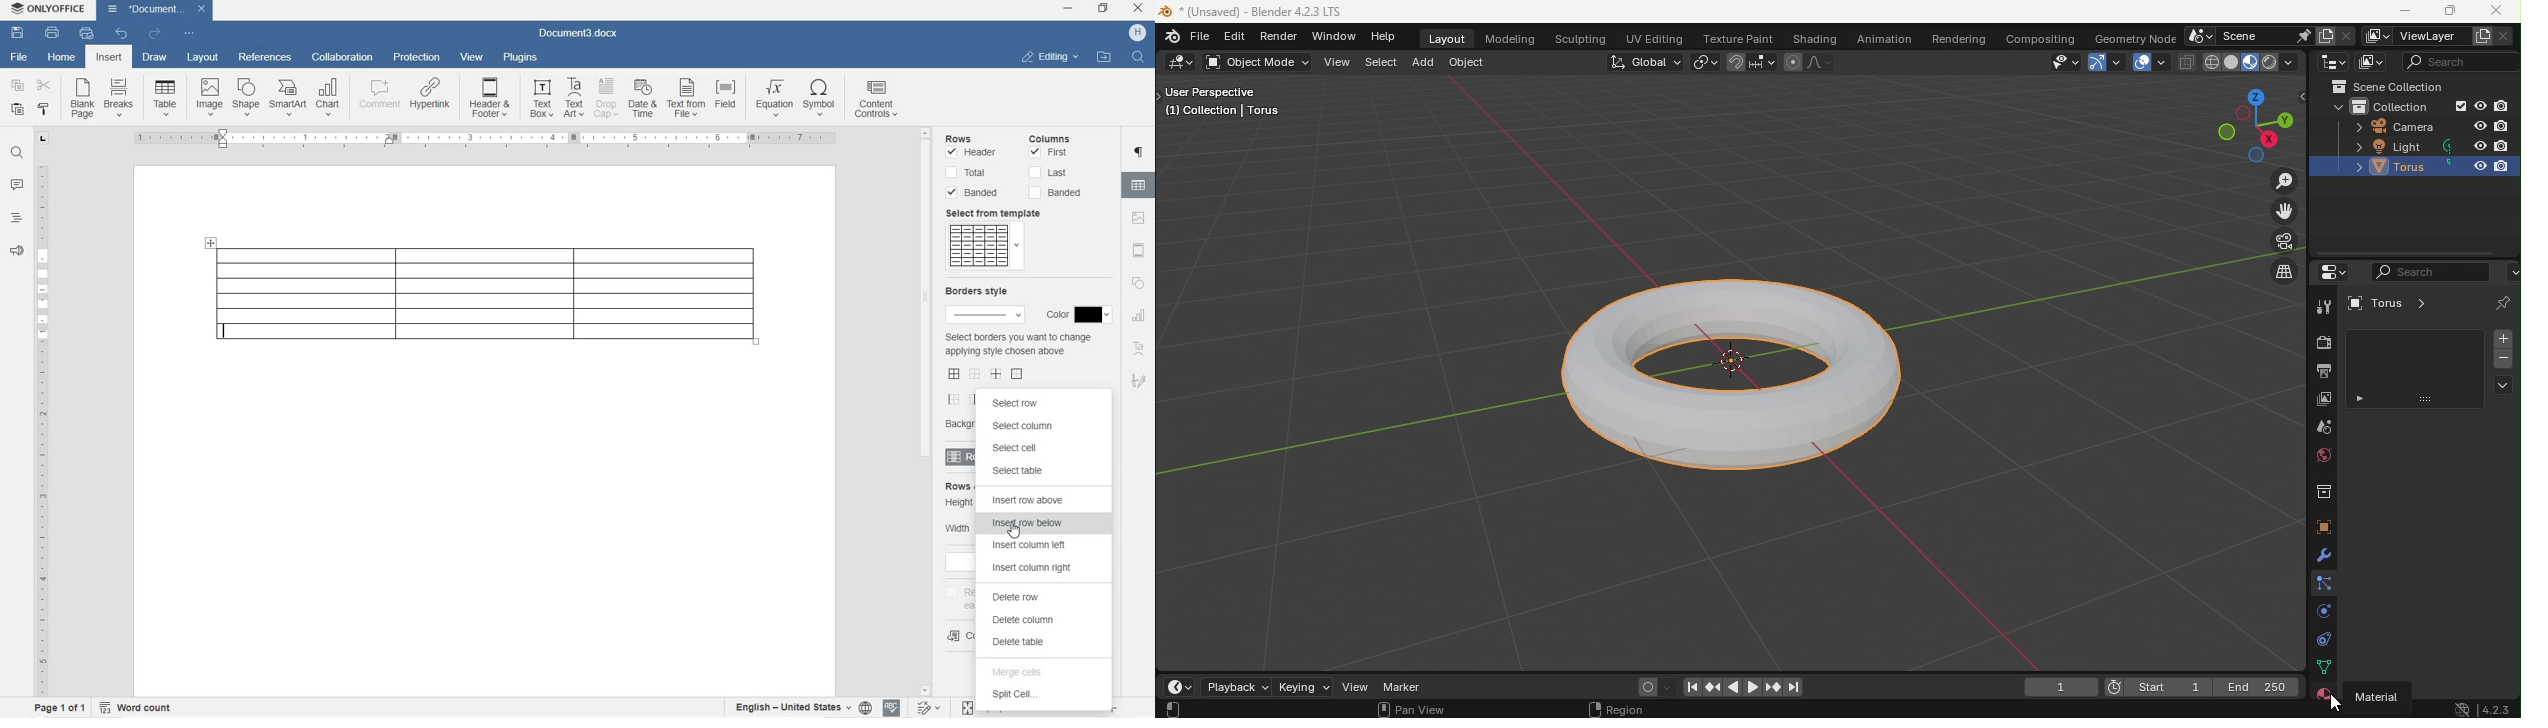 The width and height of the screenshot is (2548, 728). Describe the element at coordinates (327, 100) in the screenshot. I see `CHART` at that location.